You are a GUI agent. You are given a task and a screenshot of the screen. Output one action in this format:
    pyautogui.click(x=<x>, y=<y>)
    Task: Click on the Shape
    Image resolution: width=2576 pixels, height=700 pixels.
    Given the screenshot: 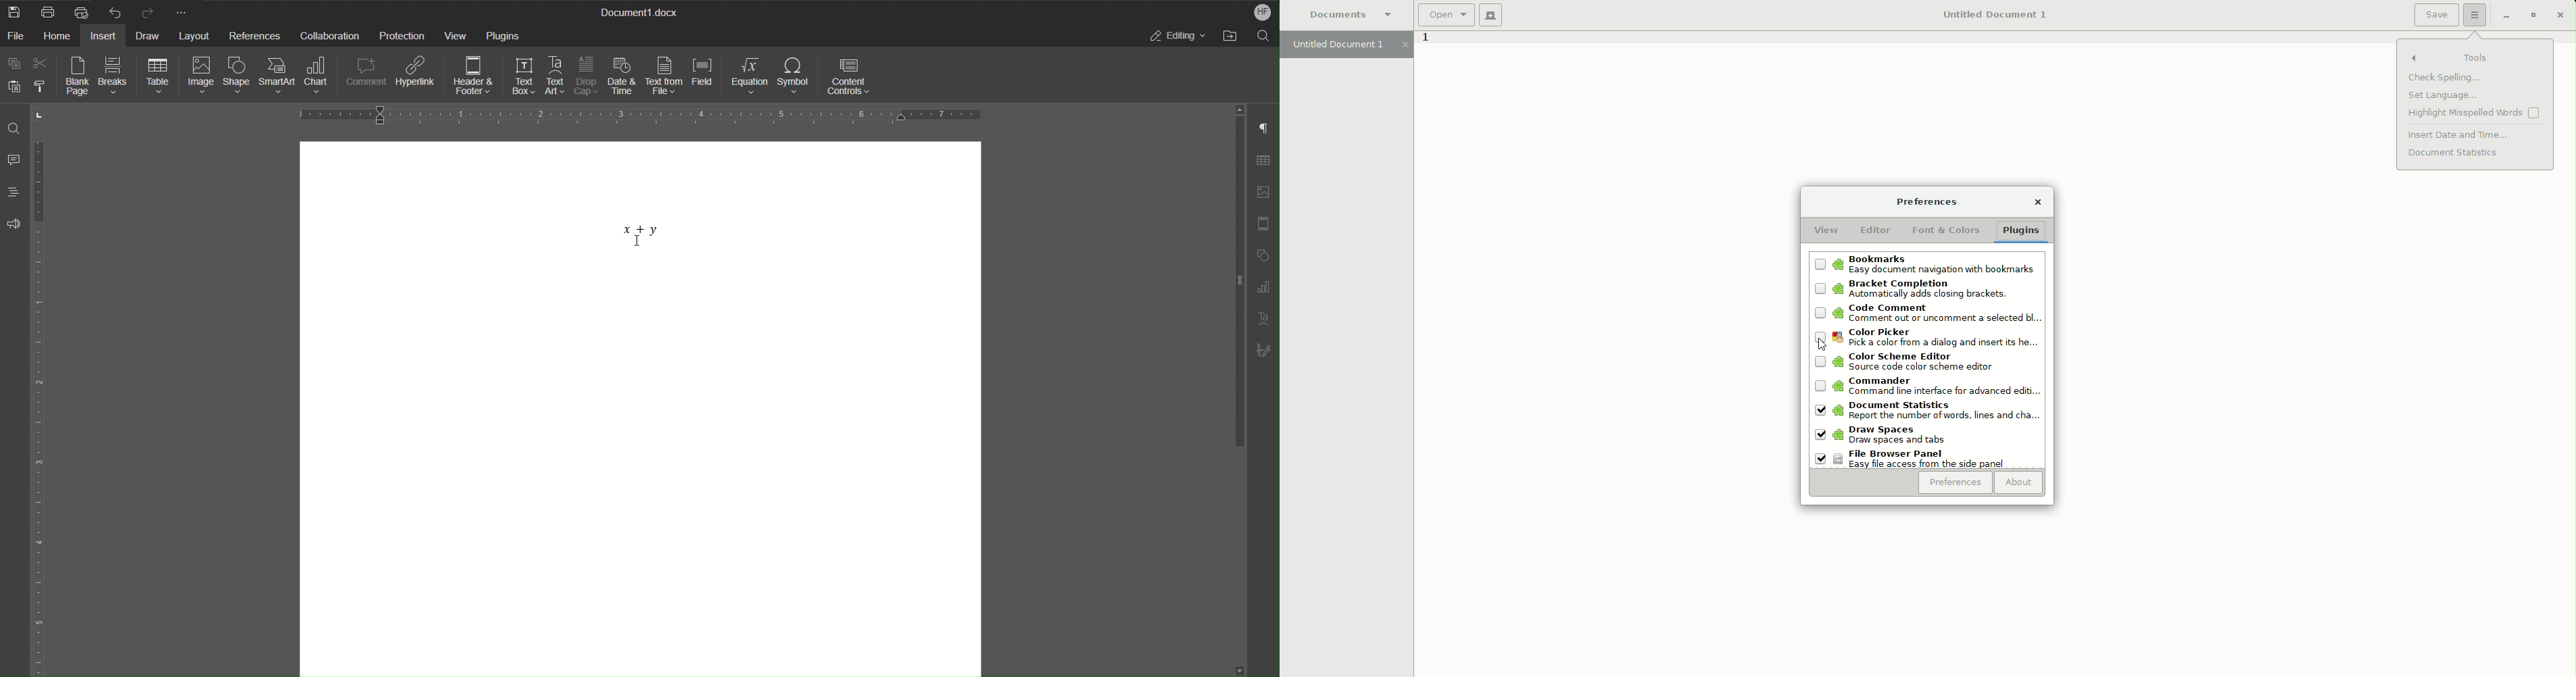 What is the action you would take?
    pyautogui.click(x=236, y=77)
    